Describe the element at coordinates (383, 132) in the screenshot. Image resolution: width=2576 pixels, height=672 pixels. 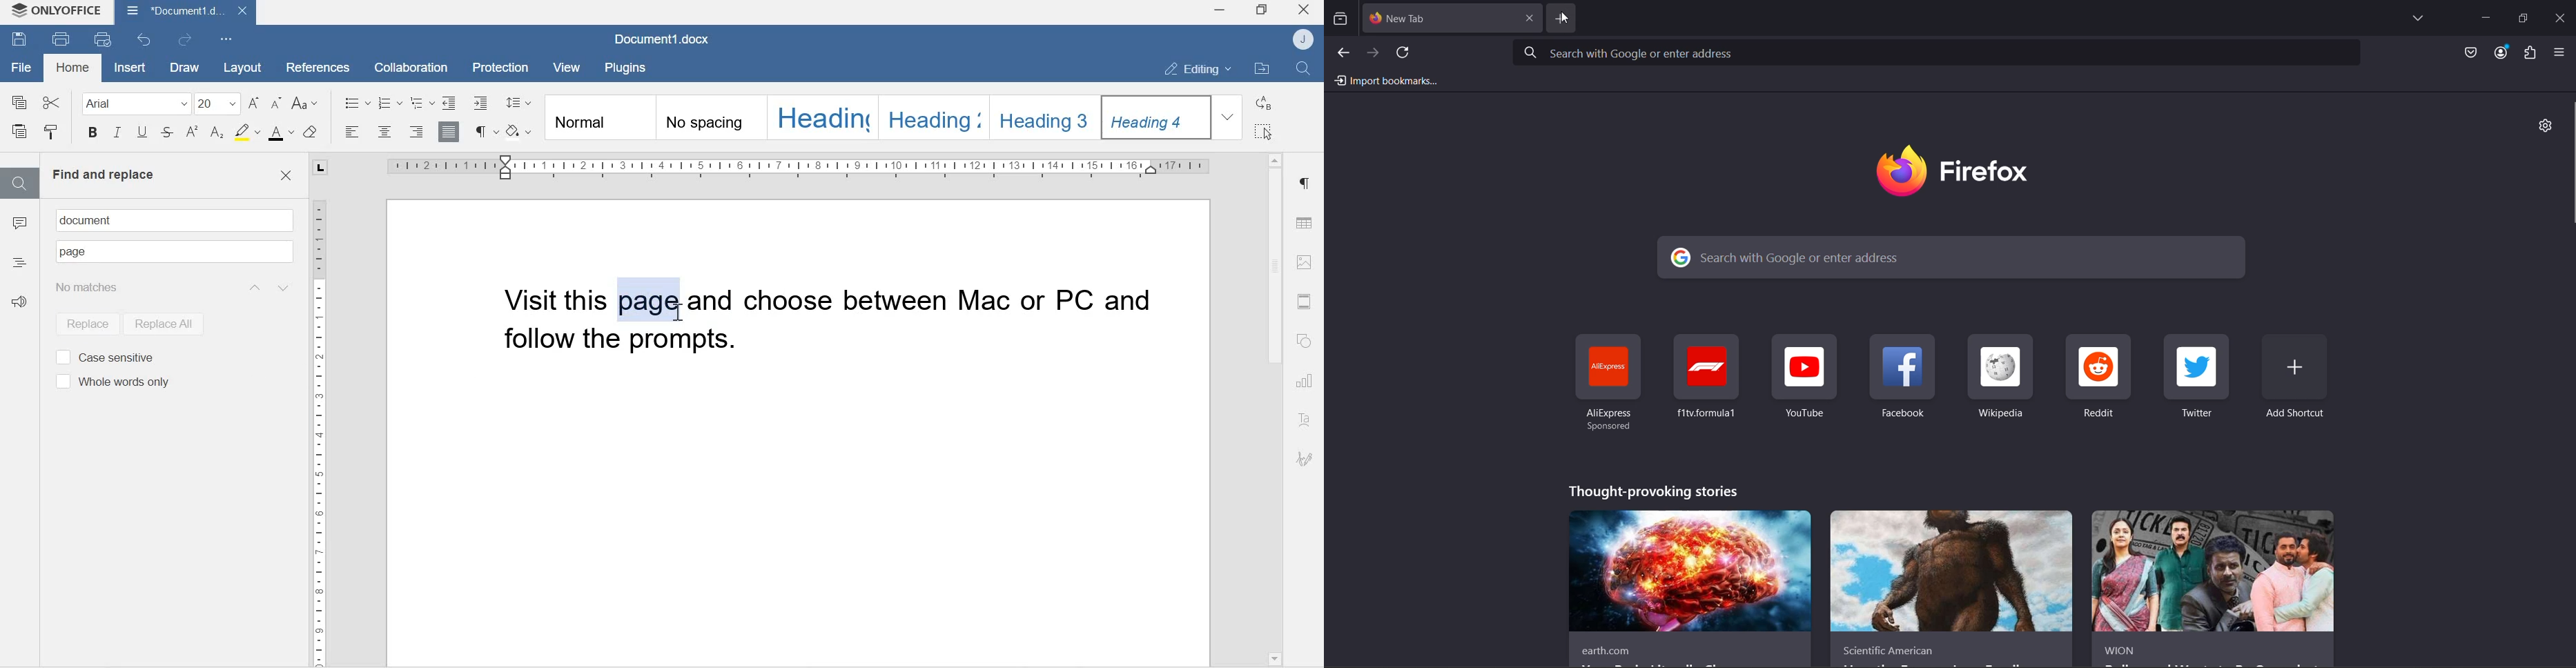
I see `Align center` at that location.